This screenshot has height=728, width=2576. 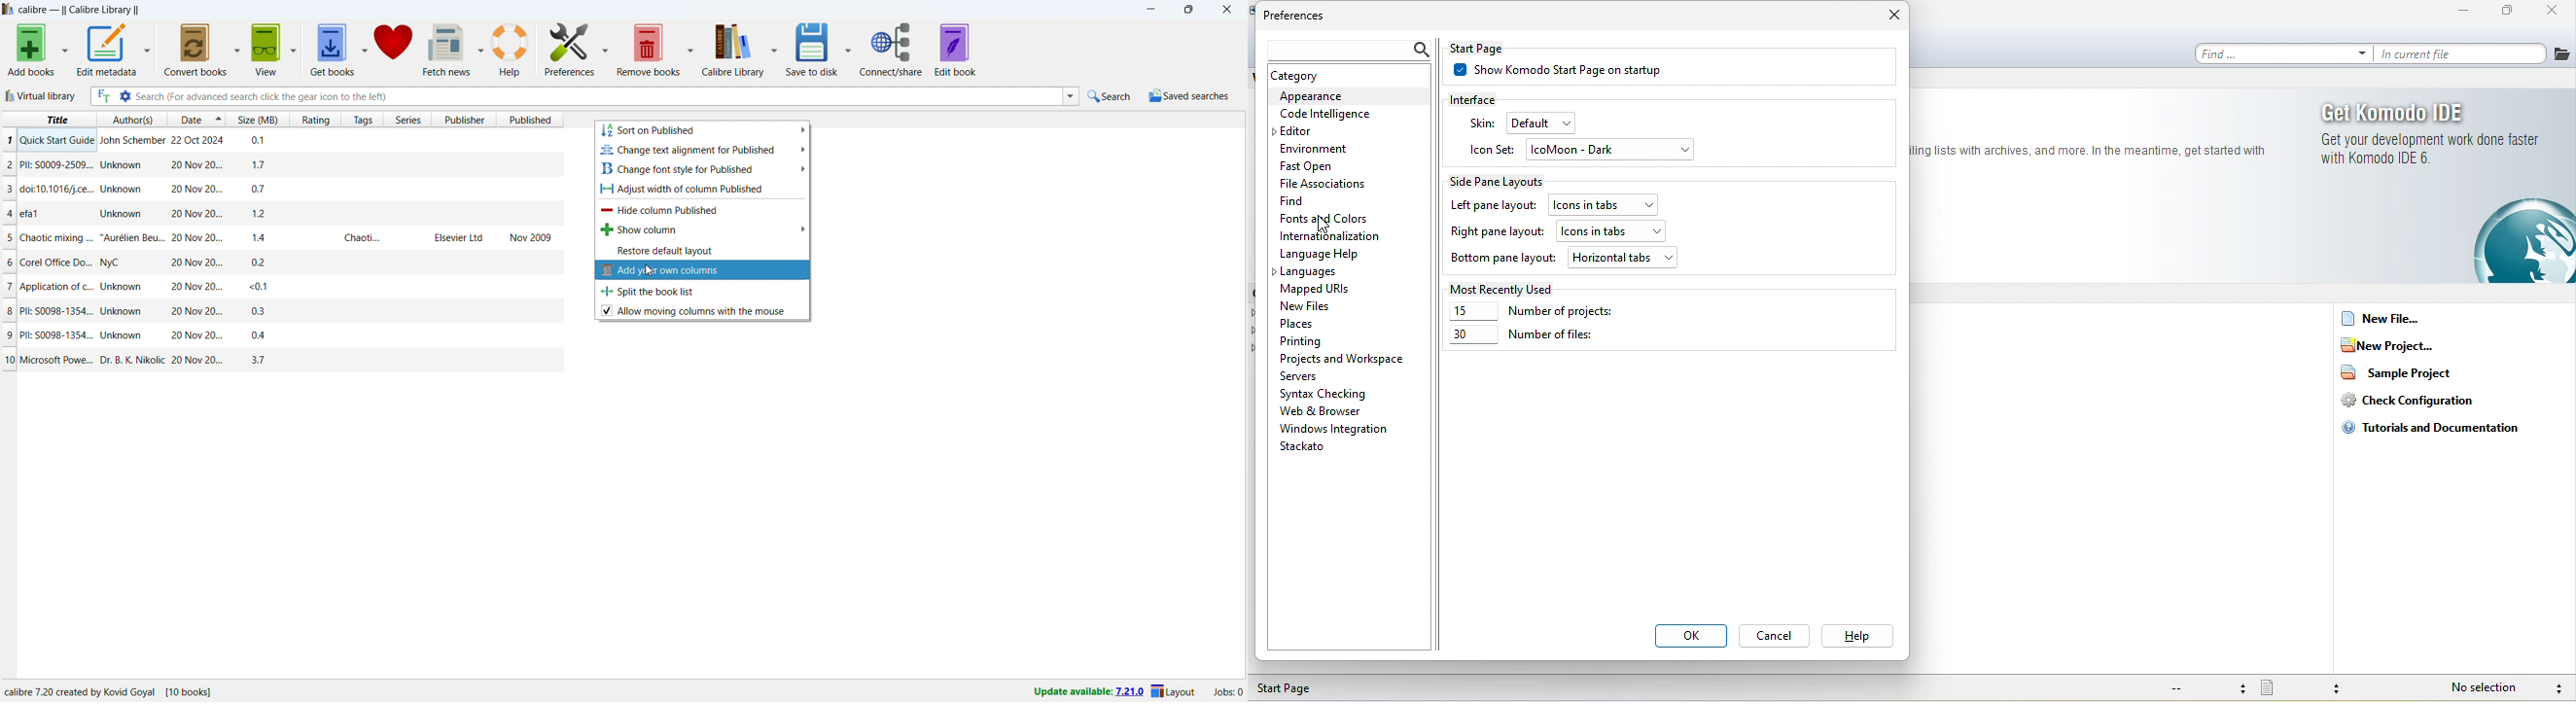 What do you see at coordinates (1087, 692) in the screenshot?
I see `update` at bounding box center [1087, 692].